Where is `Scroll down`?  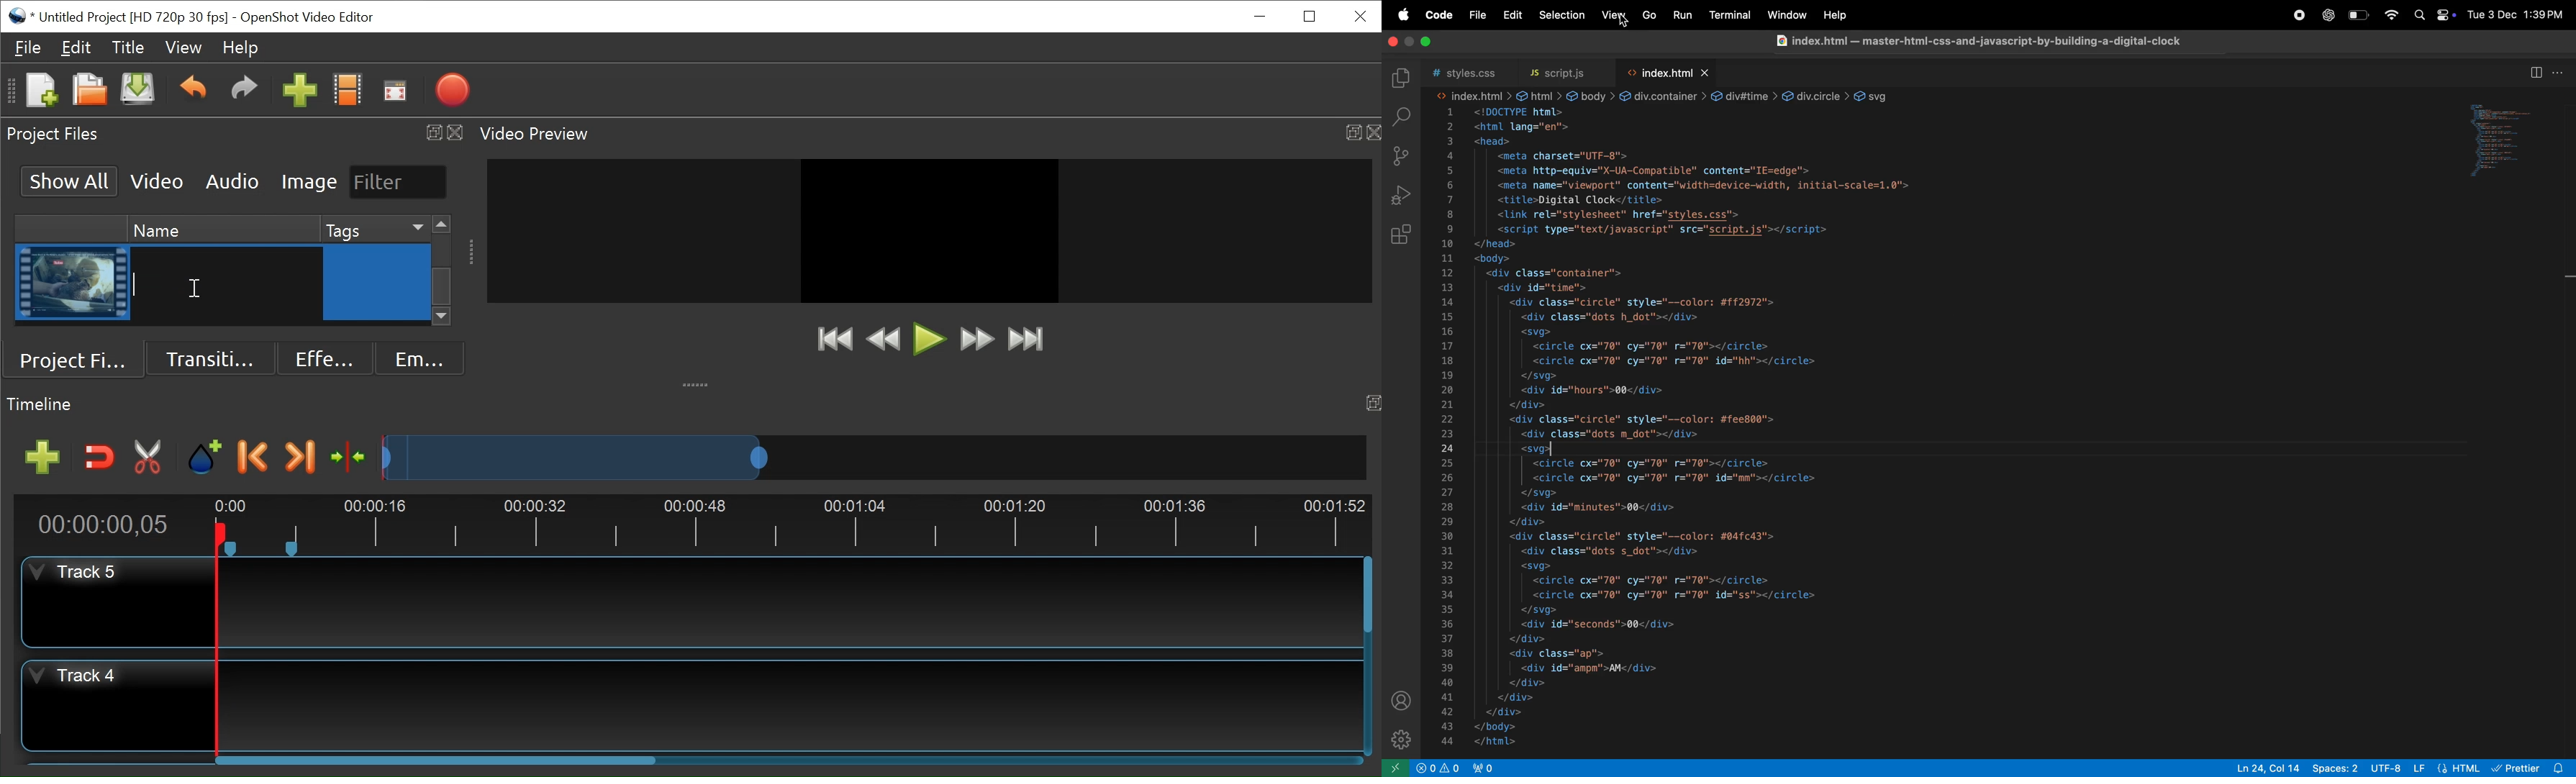
Scroll down is located at coordinates (442, 318).